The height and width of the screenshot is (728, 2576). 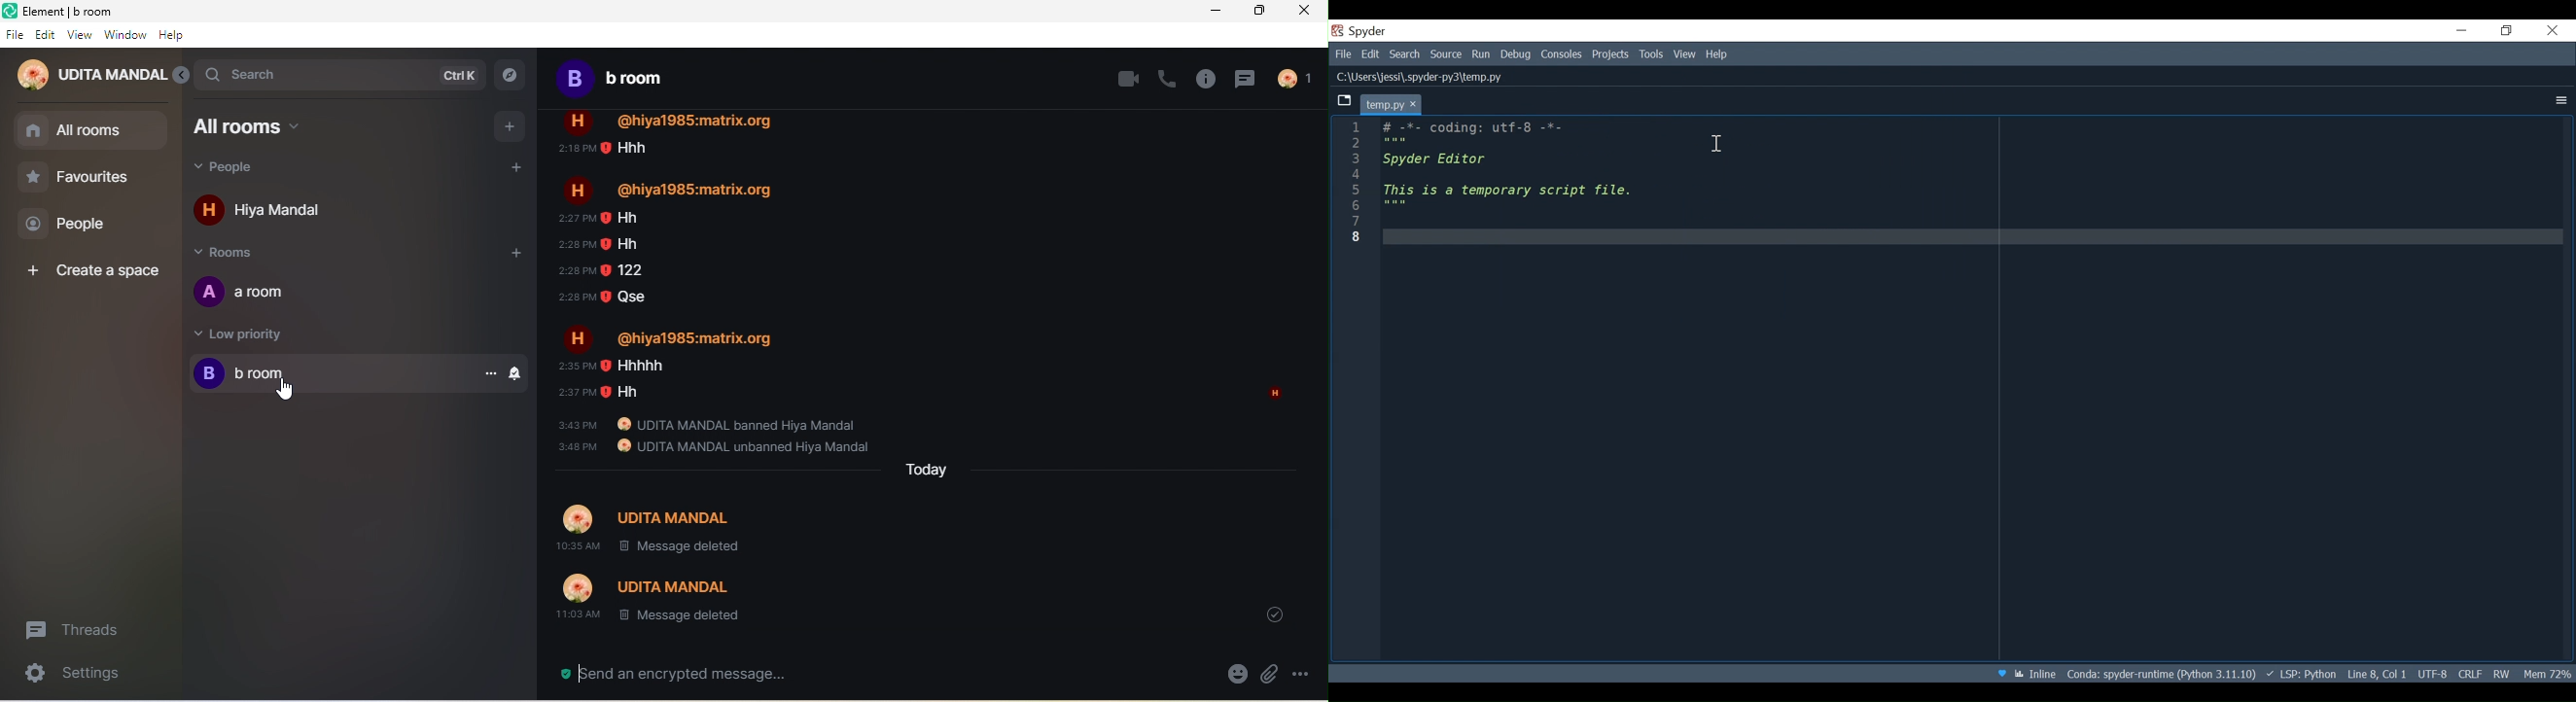 I want to click on Cursor, so click(x=285, y=390).